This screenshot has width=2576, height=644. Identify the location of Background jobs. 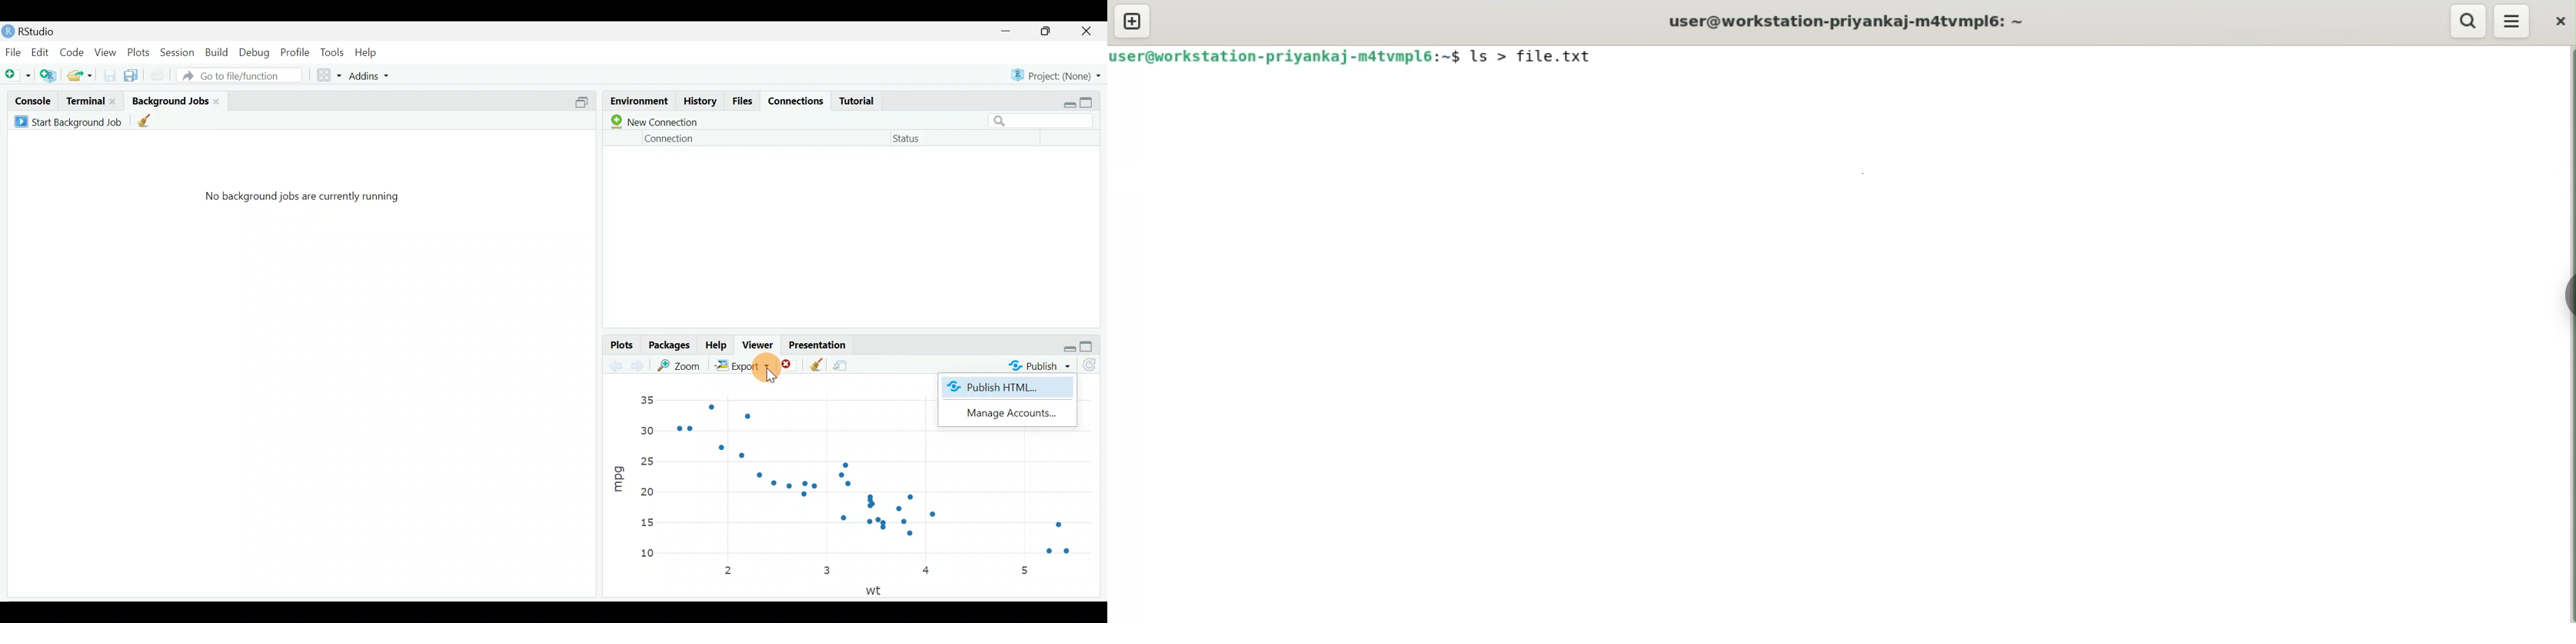
(170, 97).